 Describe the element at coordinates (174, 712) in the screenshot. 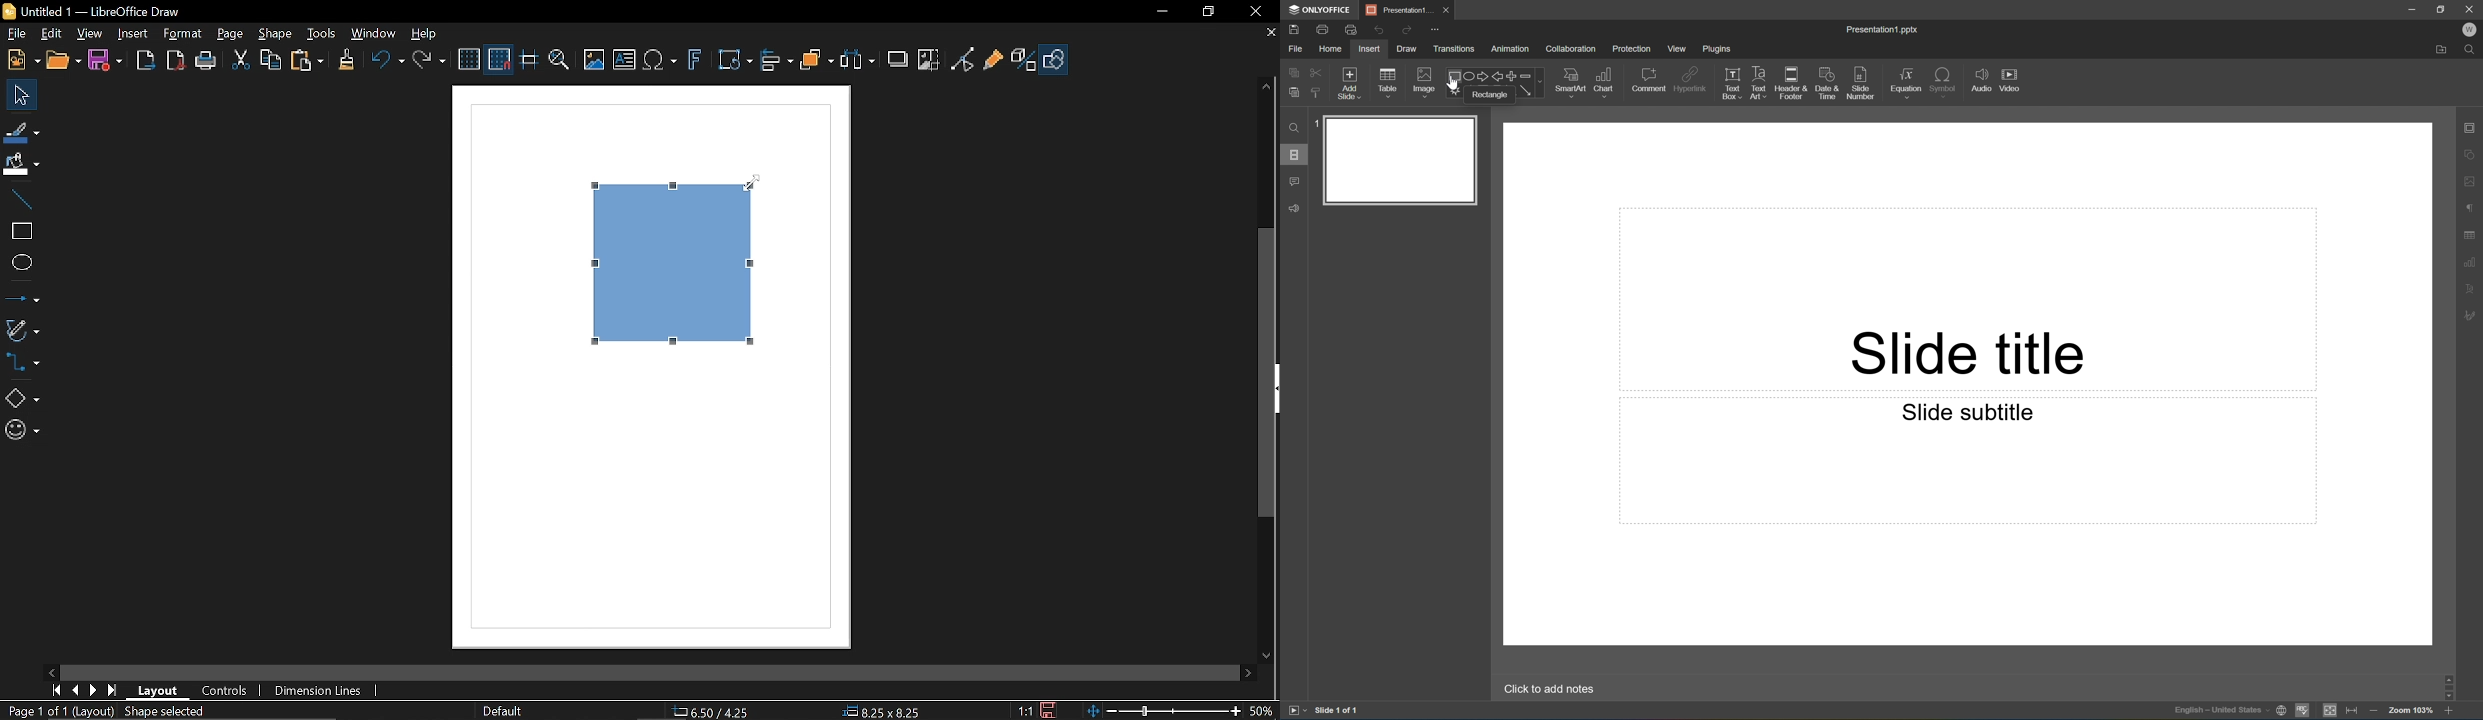

I see `Shape selection` at that location.